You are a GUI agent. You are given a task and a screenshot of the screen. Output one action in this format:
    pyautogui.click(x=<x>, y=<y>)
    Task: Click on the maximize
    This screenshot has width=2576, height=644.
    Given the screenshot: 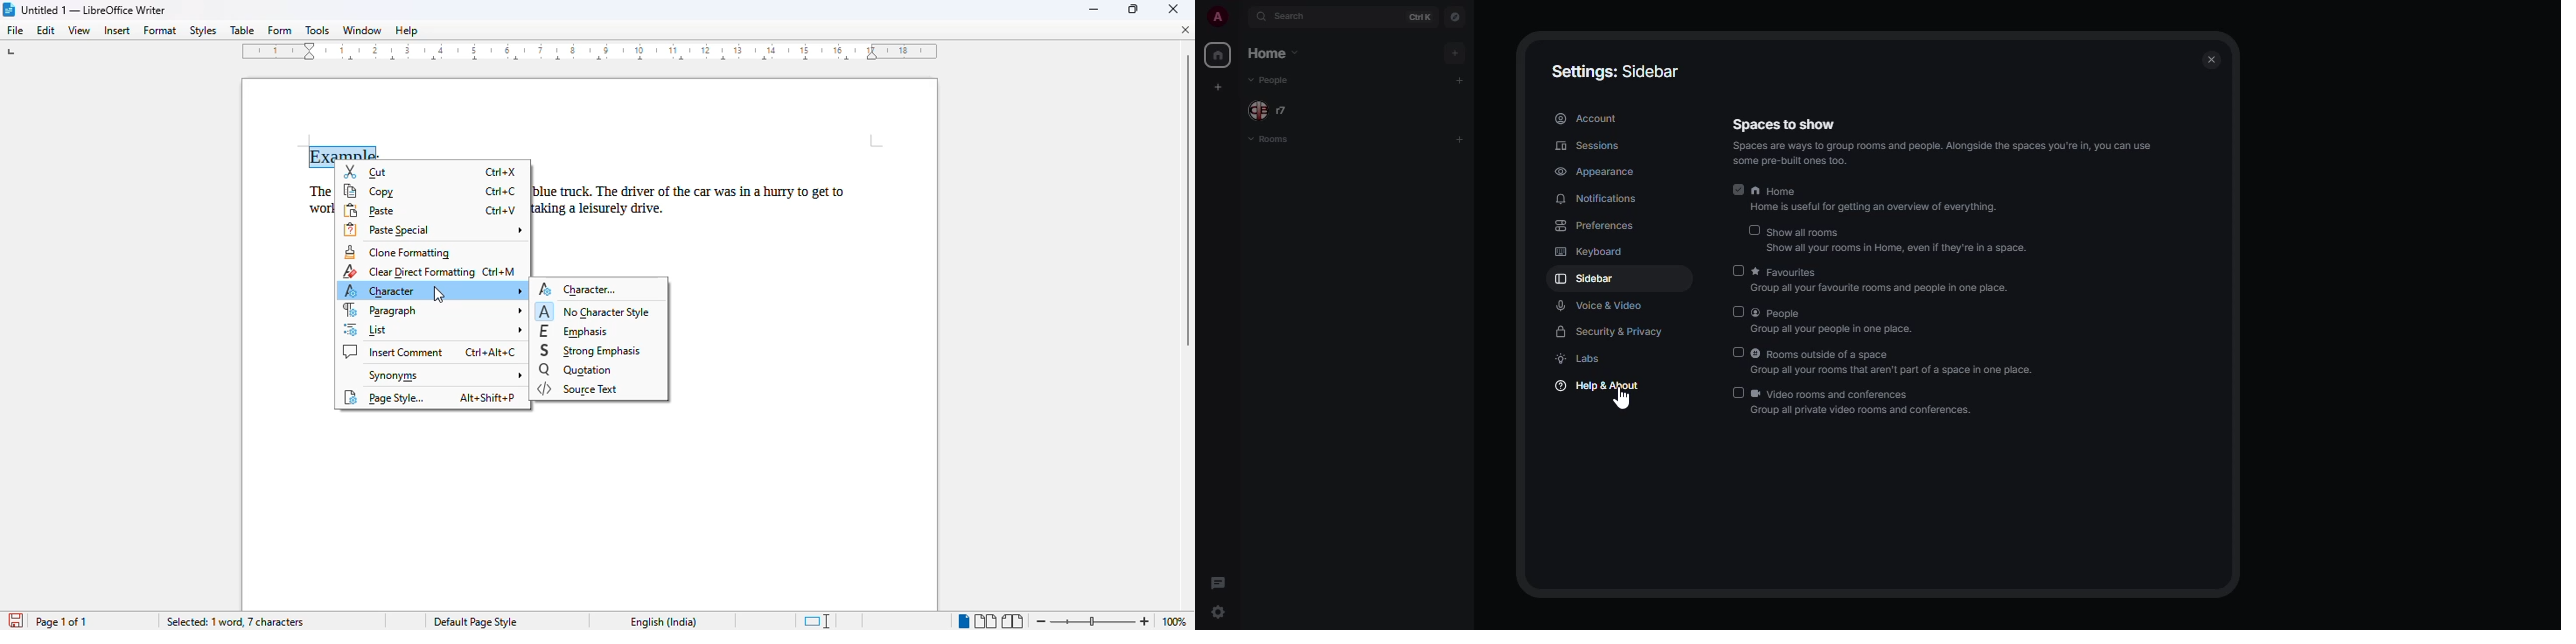 What is the action you would take?
    pyautogui.click(x=1133, y=8)
    